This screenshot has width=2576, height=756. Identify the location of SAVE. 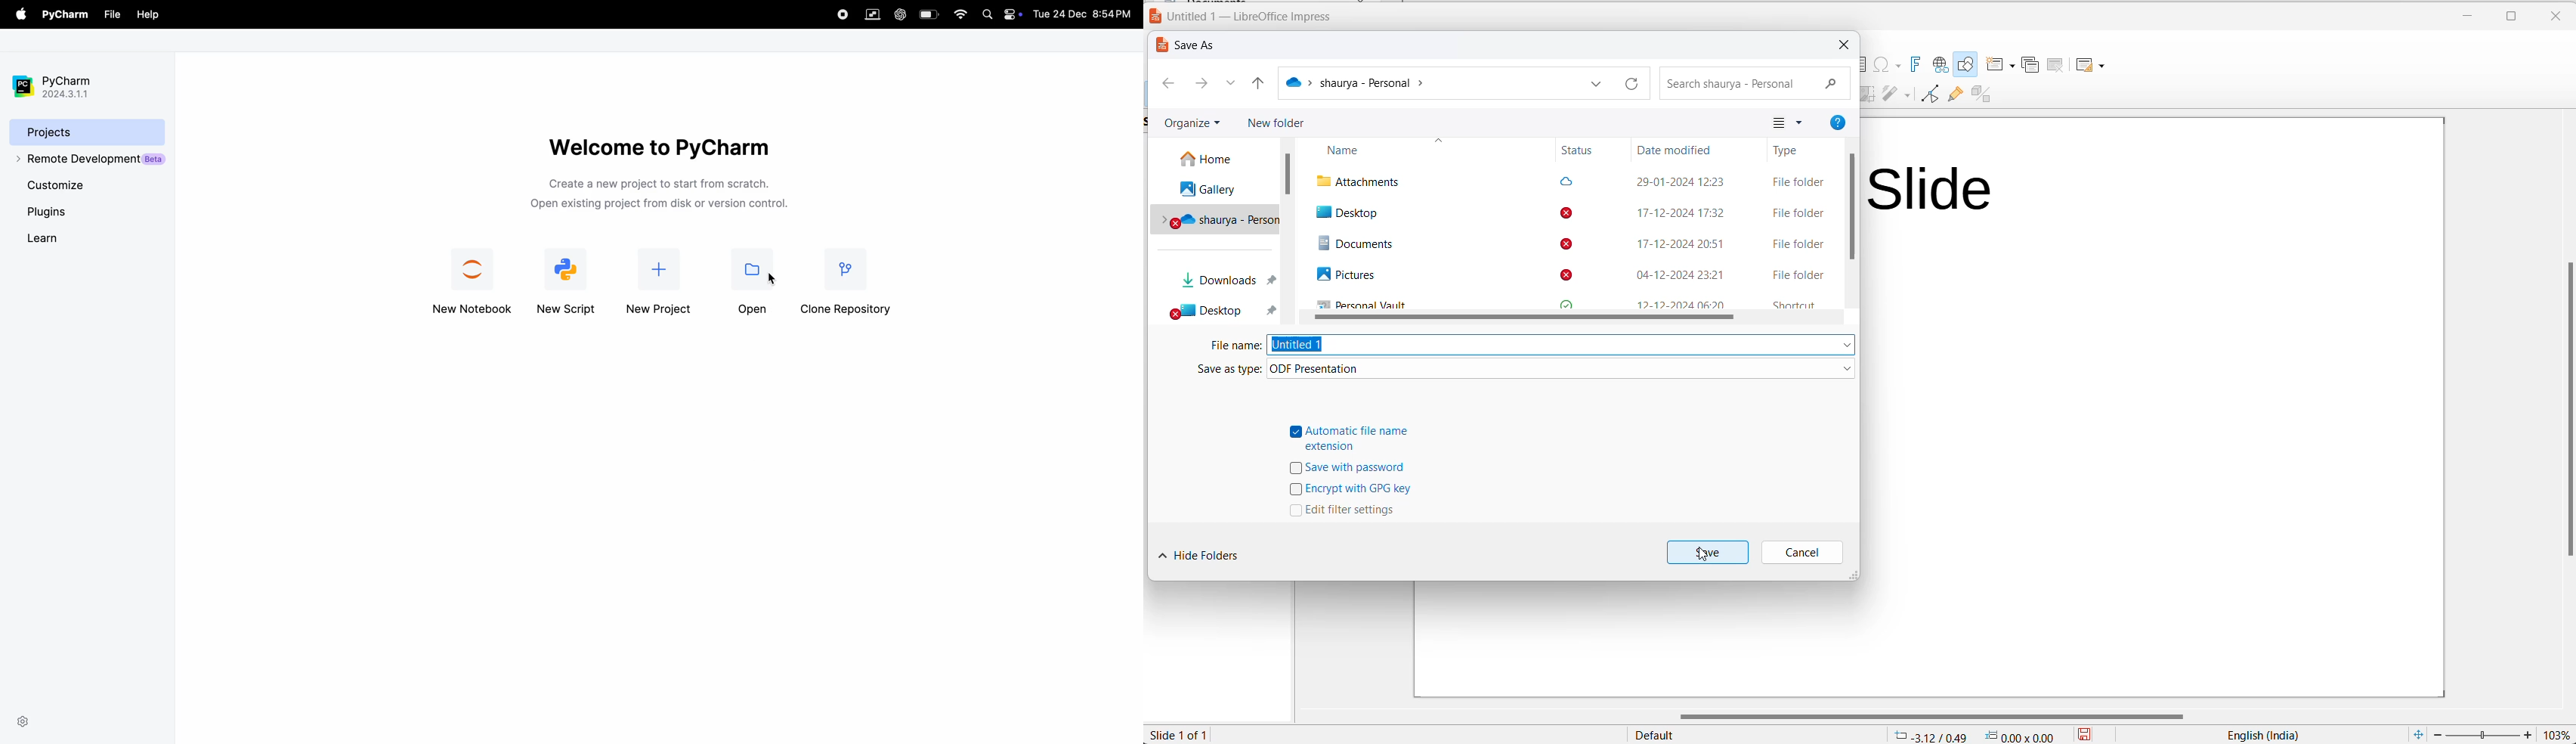
(1708, 551).